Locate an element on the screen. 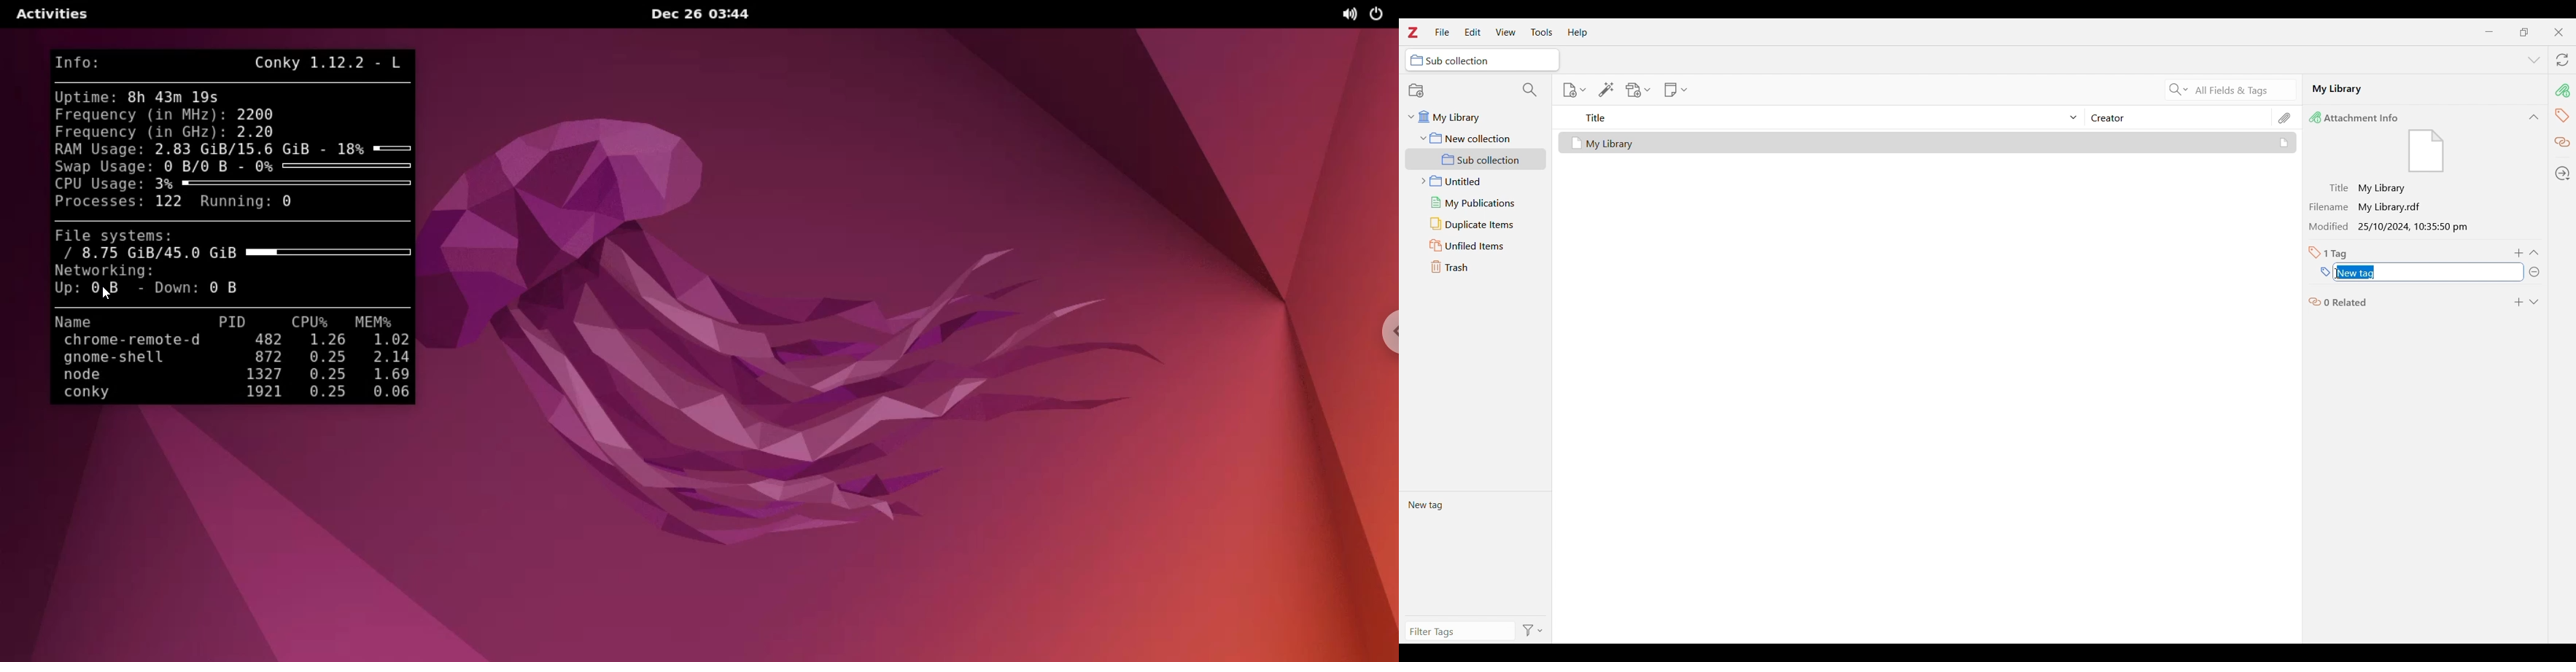  List all tabs is located at coordinates (2534, 61).